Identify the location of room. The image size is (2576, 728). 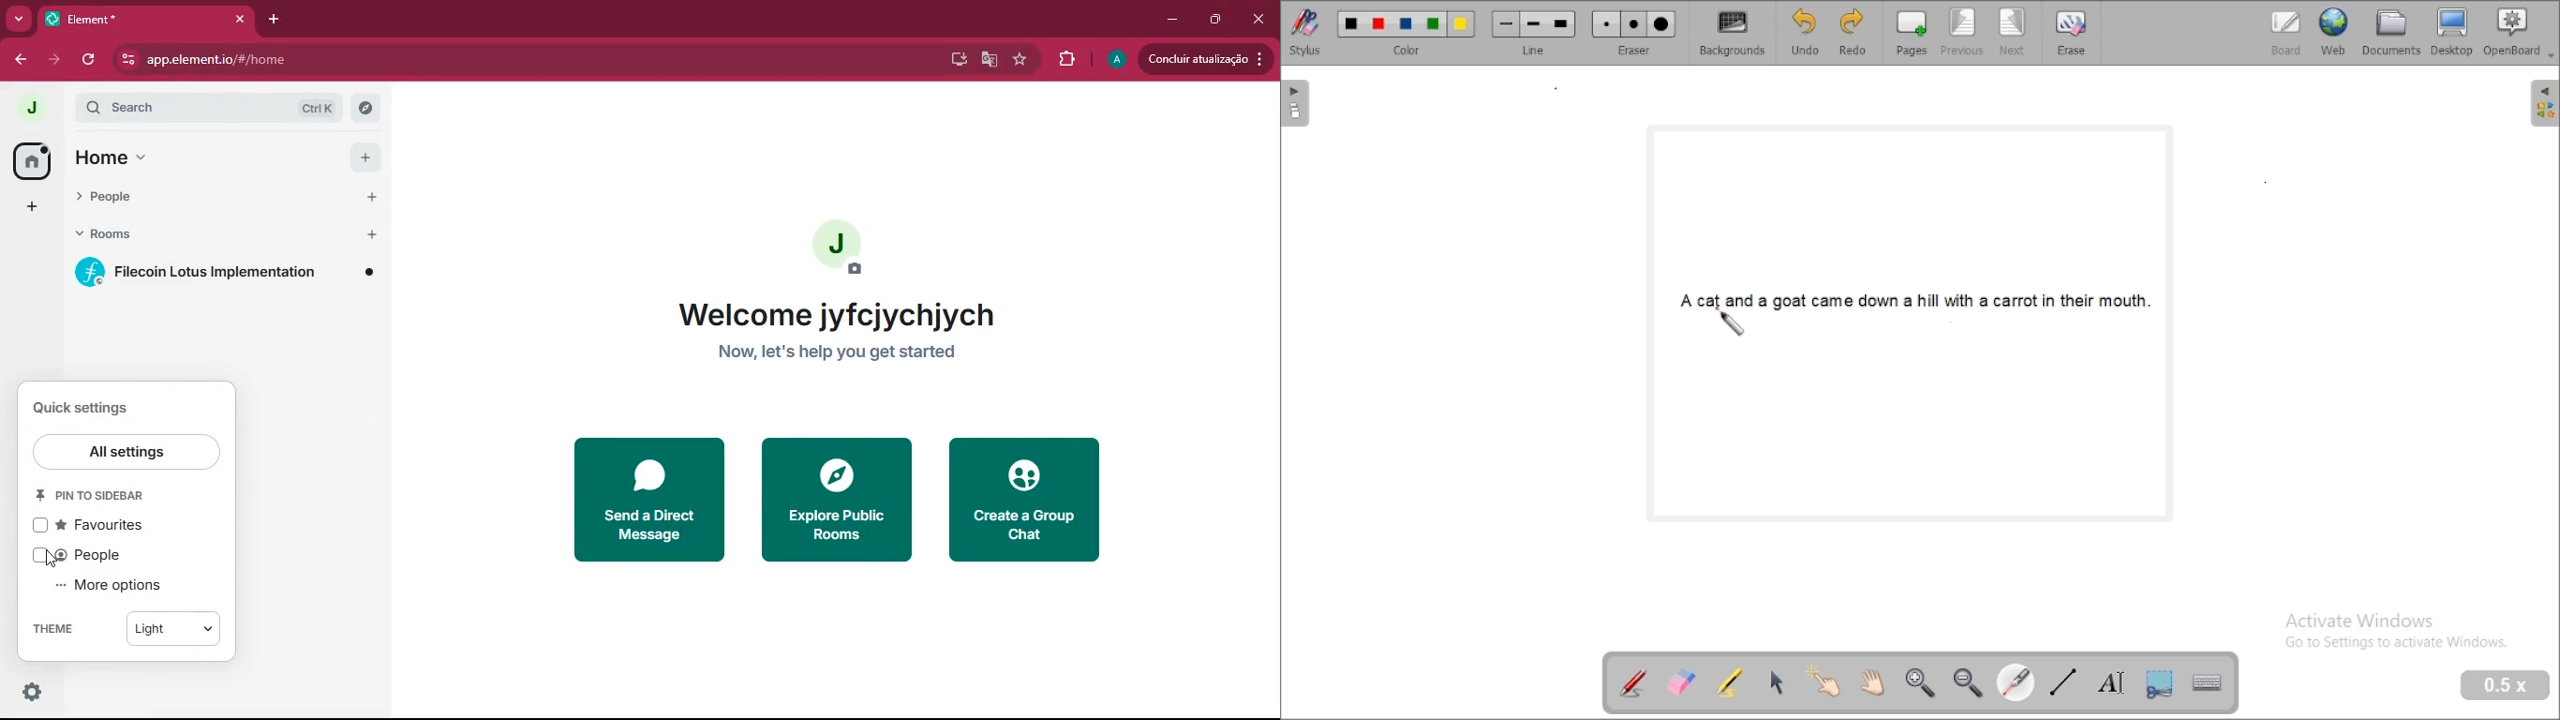
(226, 271).